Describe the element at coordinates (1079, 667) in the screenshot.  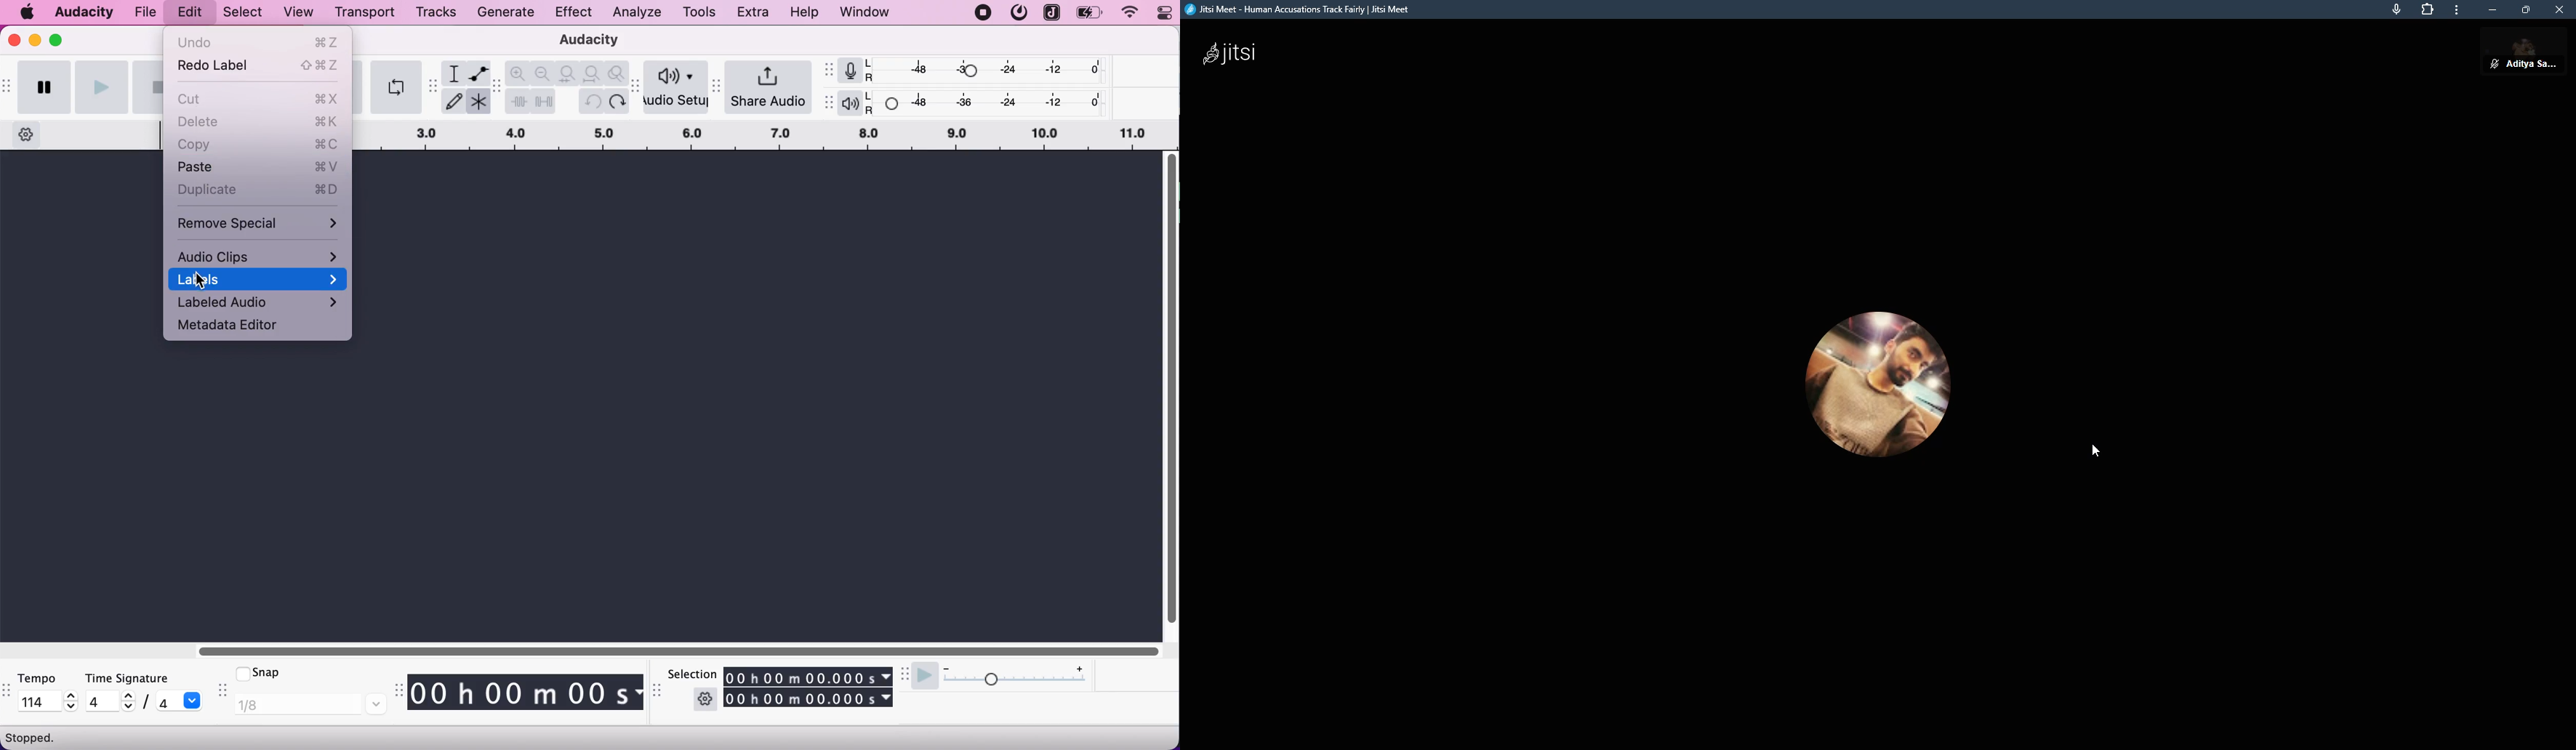
I see `increase` at that location.